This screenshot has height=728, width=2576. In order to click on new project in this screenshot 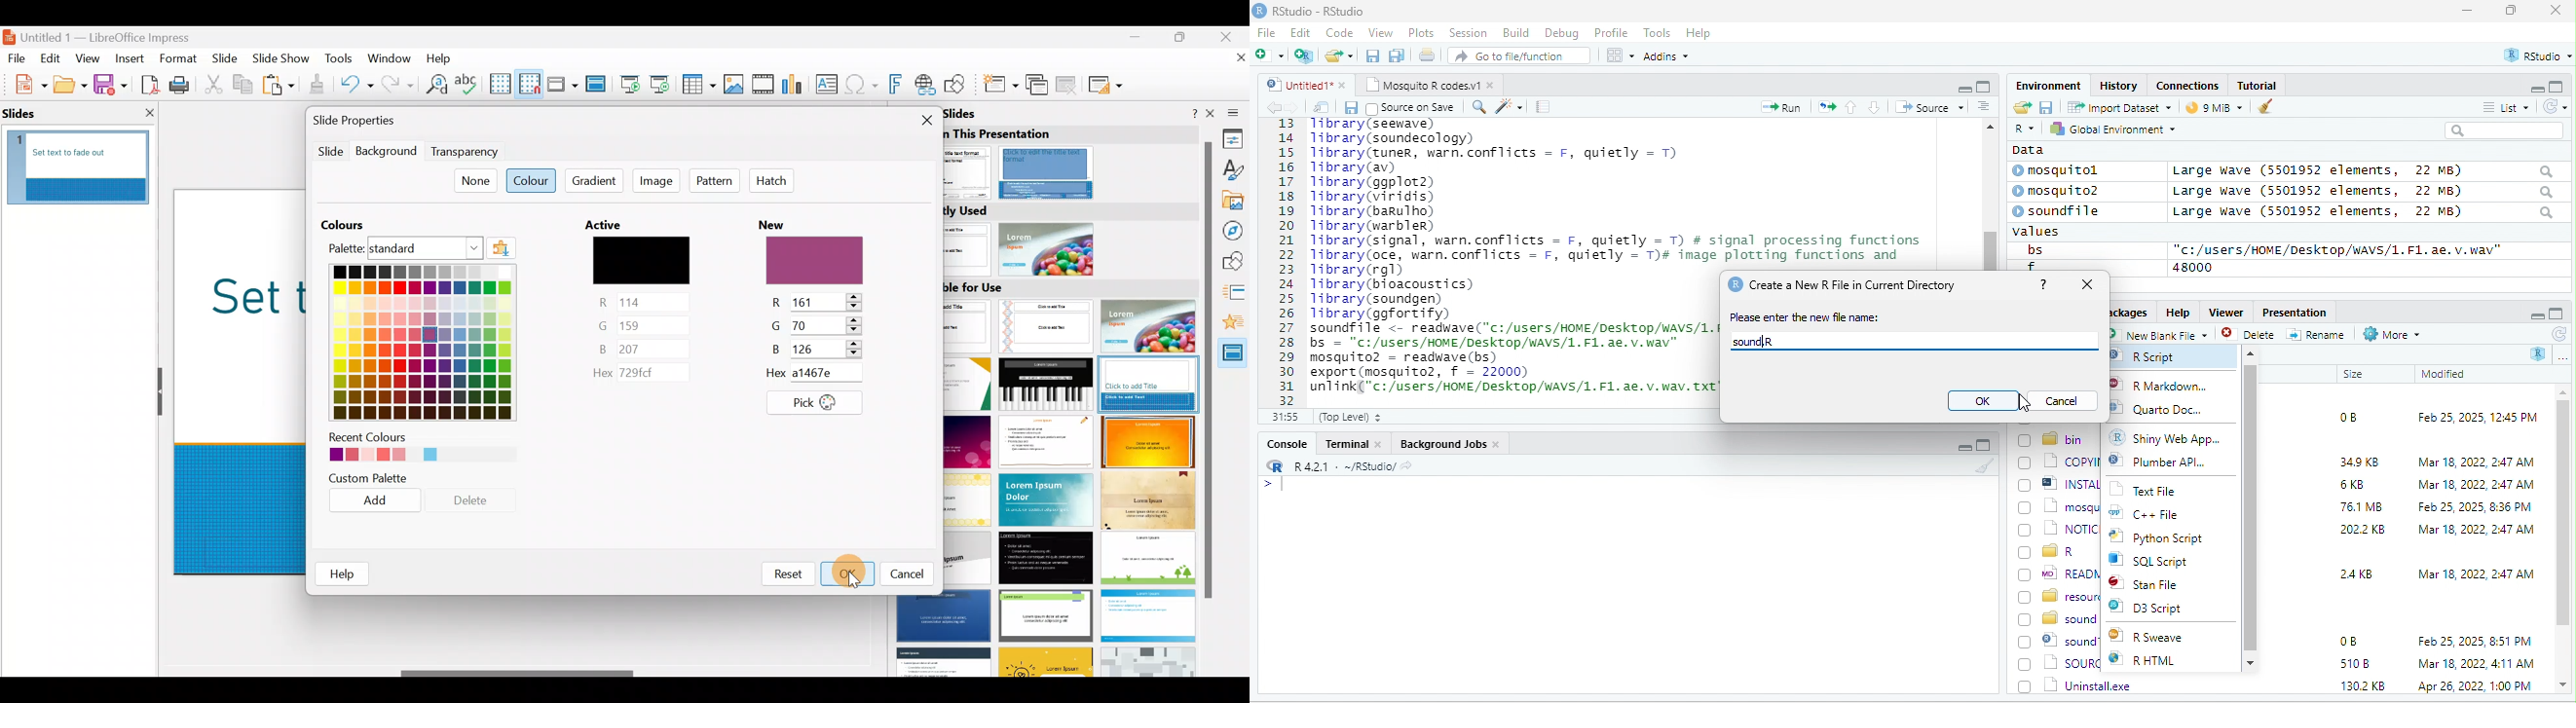, I will do `click(1305, 56)`.